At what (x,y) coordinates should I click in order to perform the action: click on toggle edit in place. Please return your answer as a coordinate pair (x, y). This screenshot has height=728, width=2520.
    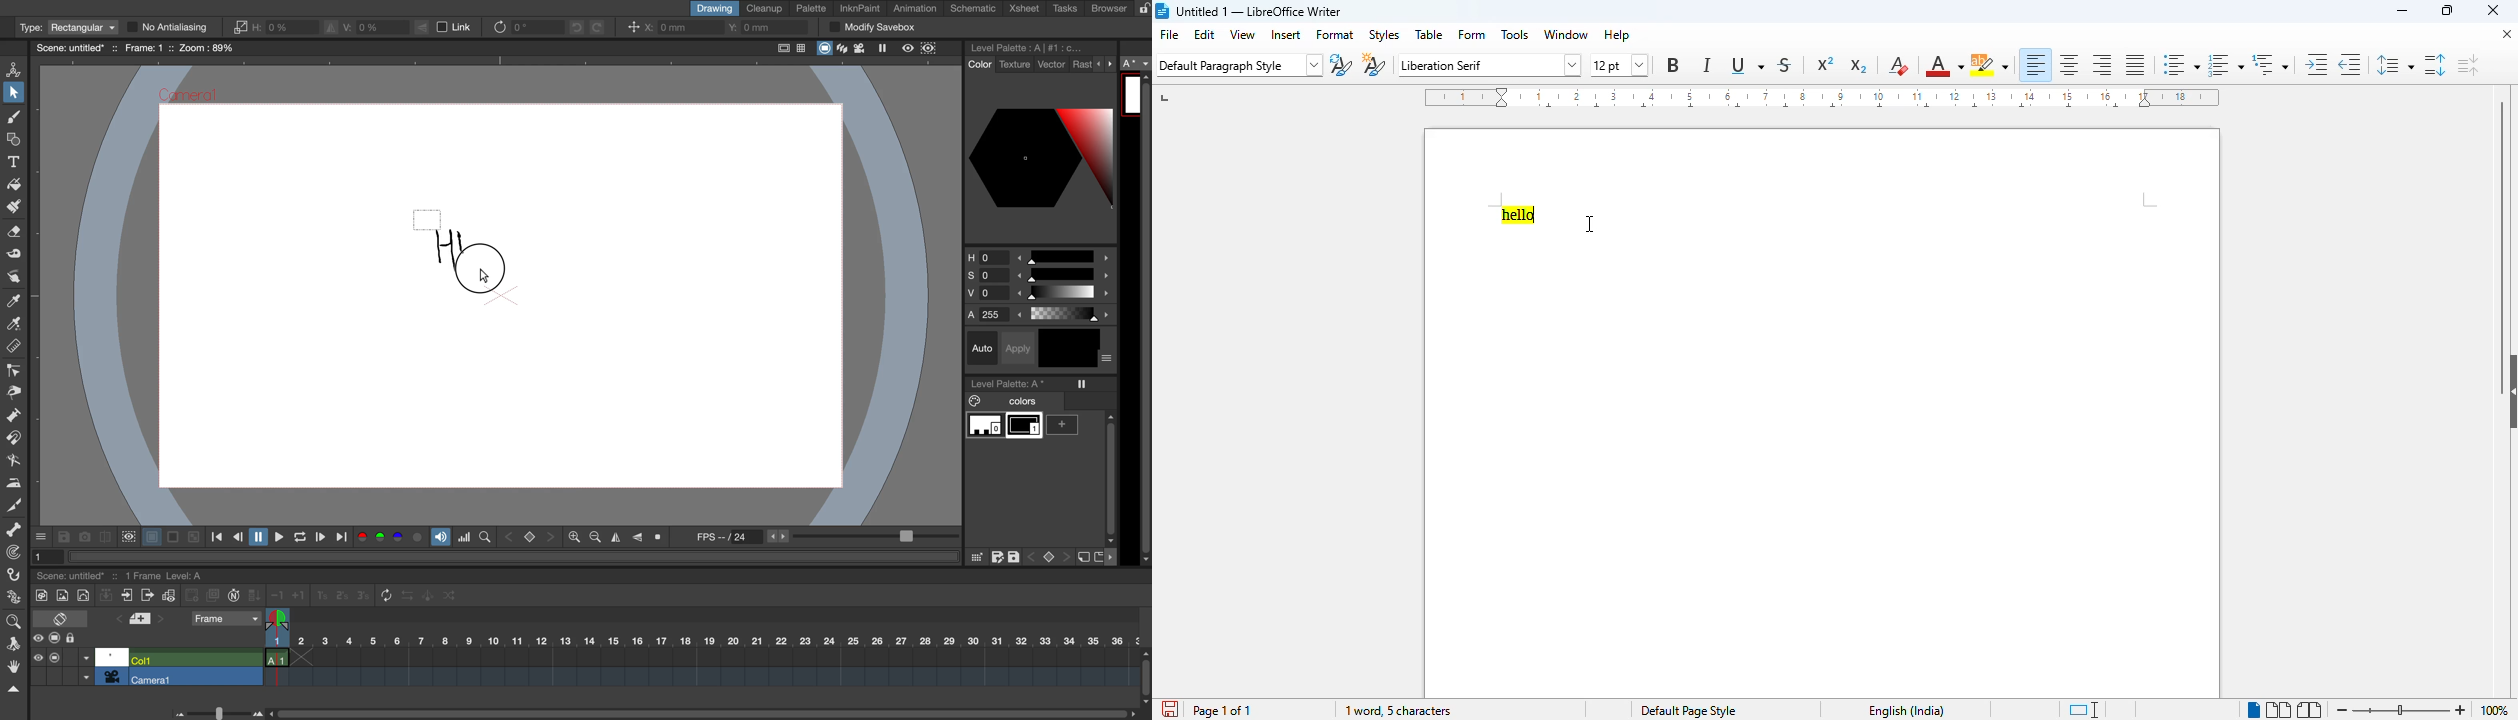
    Looking at the image, I should click on (169, 597).